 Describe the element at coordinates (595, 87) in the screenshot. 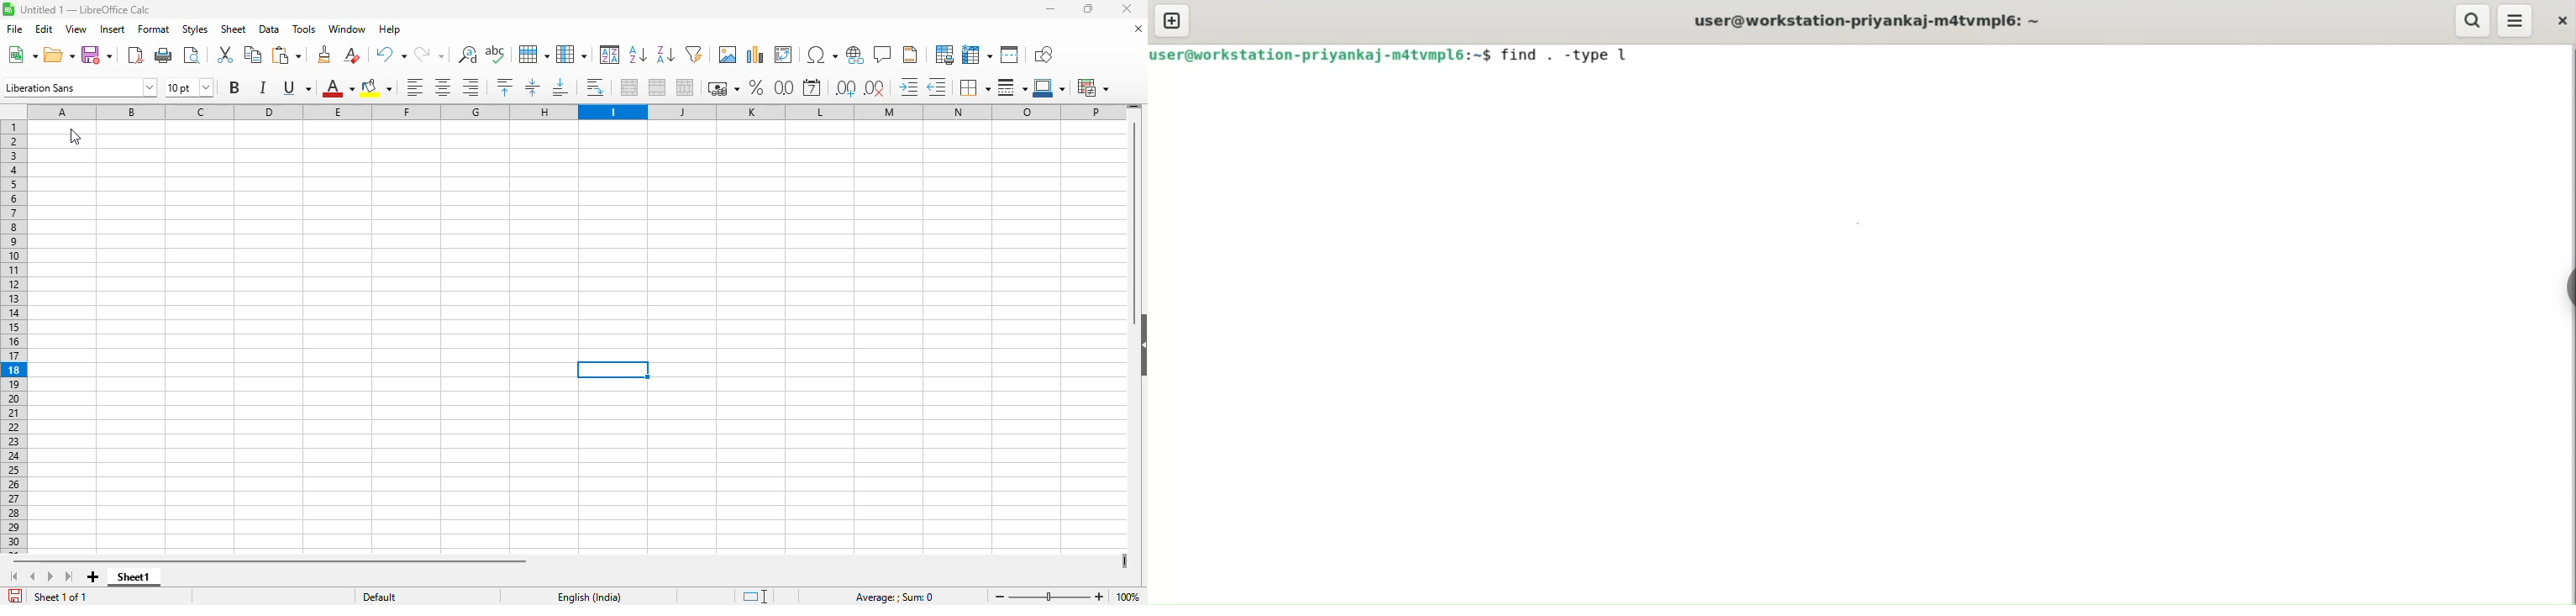

I see `wrap text` at that location.